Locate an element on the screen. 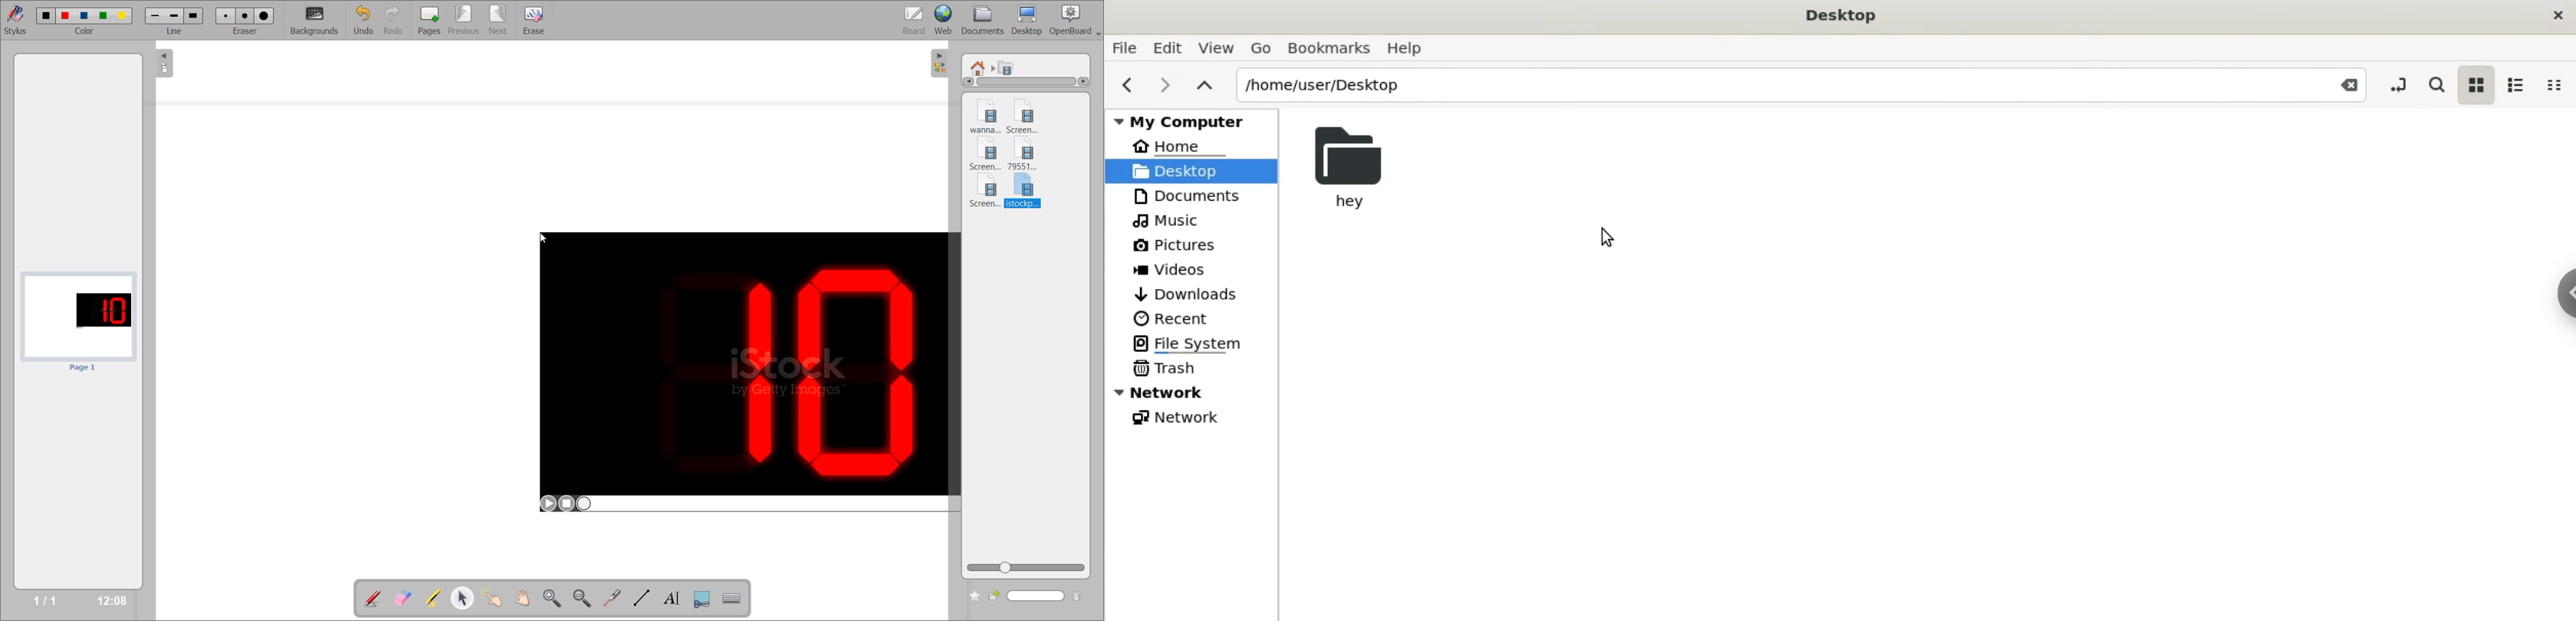 The width and height of the screenshot is (2576, 644). previous is located at coordinates (462, 21).